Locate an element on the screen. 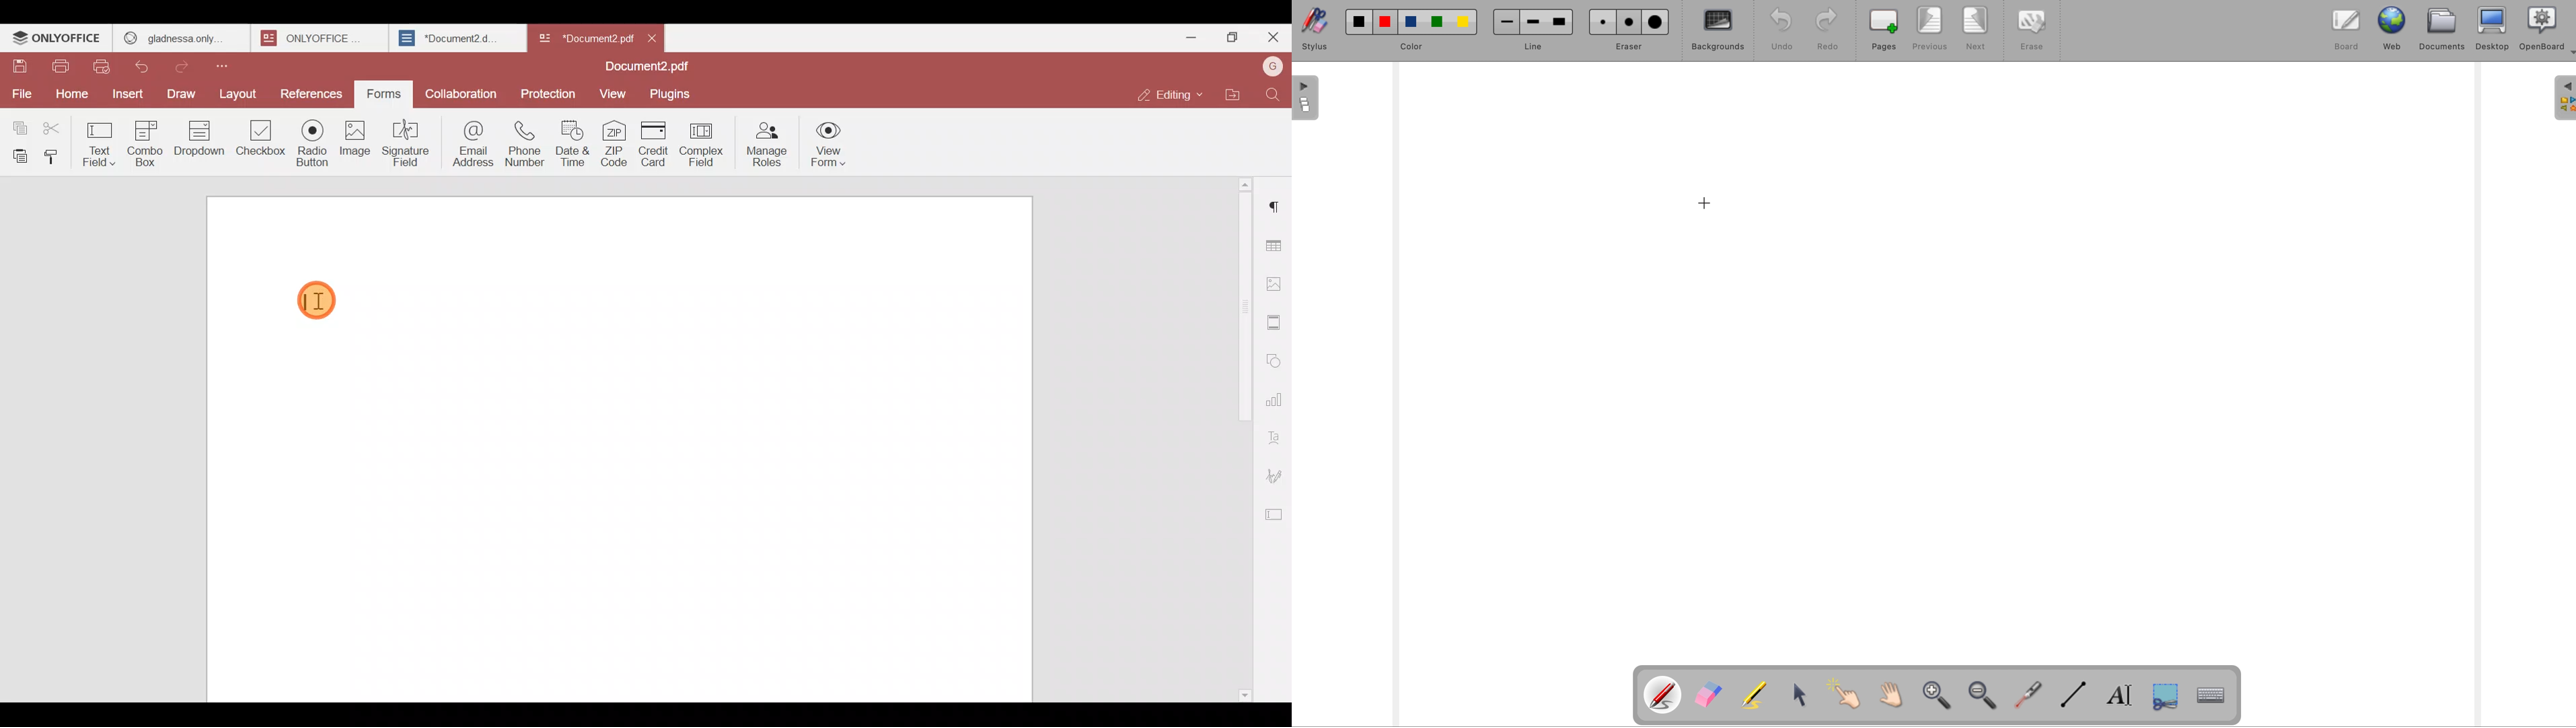 This screenshot has height=728, width=2576. Email address is located at coordinates (471, 142).